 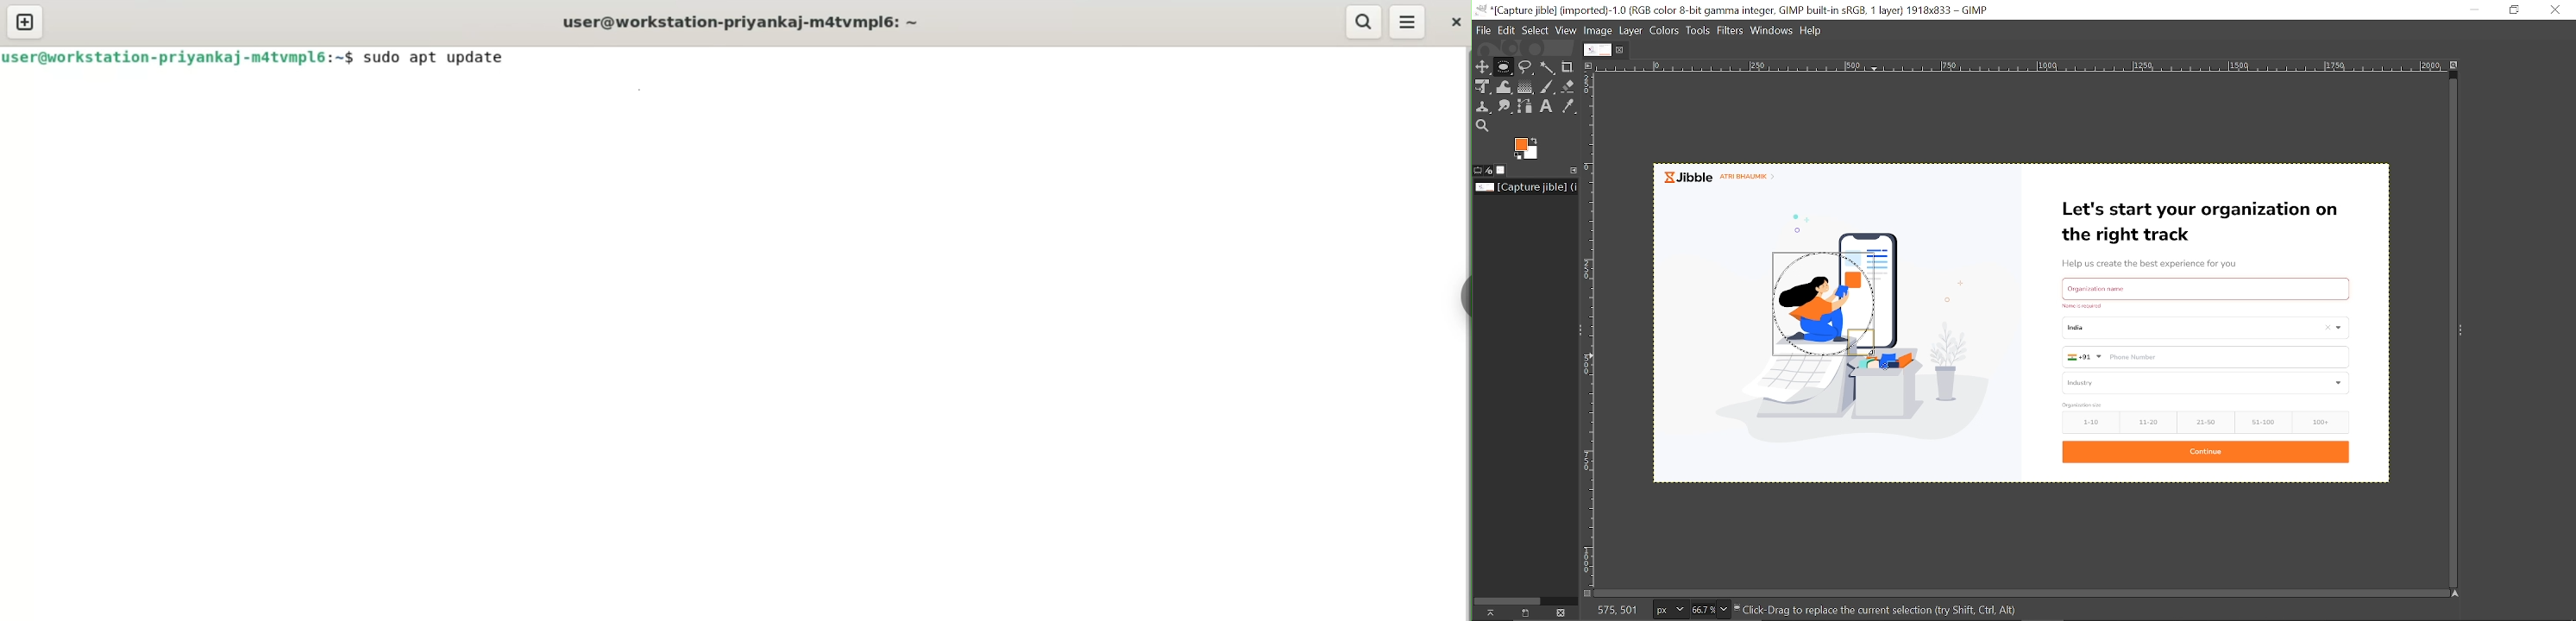 I want to click on Color picker tool, so click(x=1568, y=107).